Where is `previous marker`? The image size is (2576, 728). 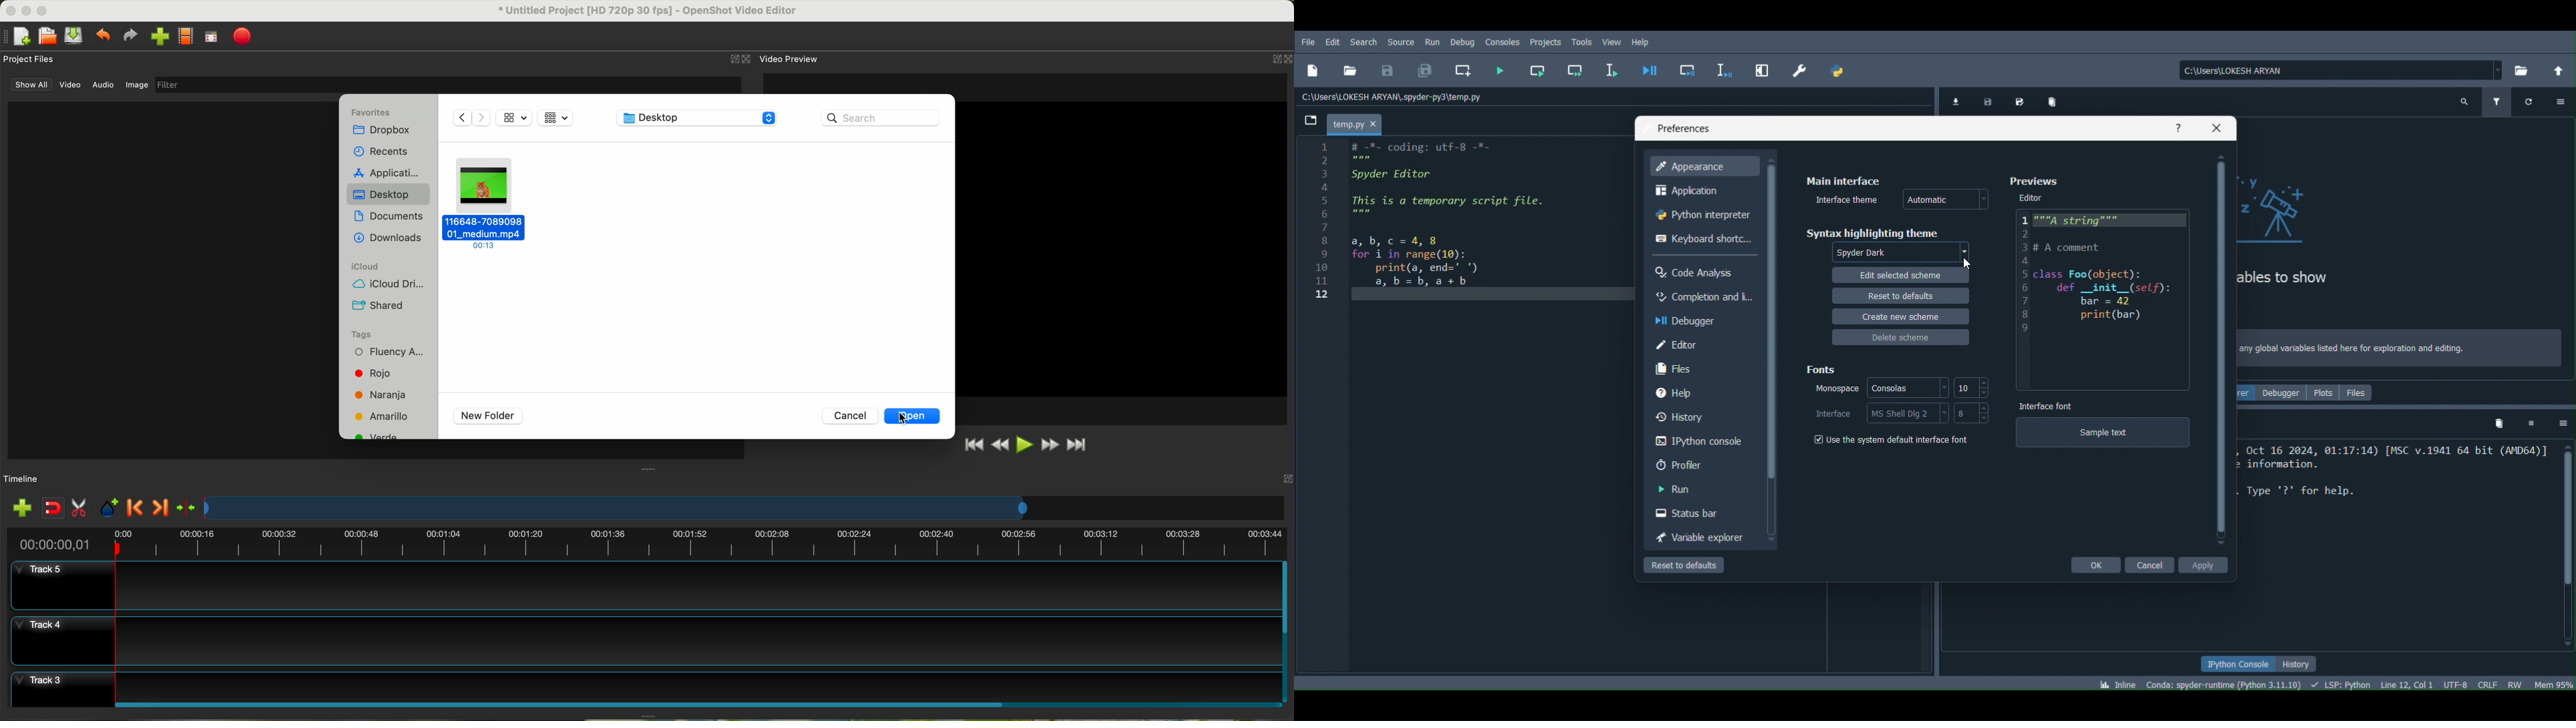
previous marker is located at coordinates (136, 507).